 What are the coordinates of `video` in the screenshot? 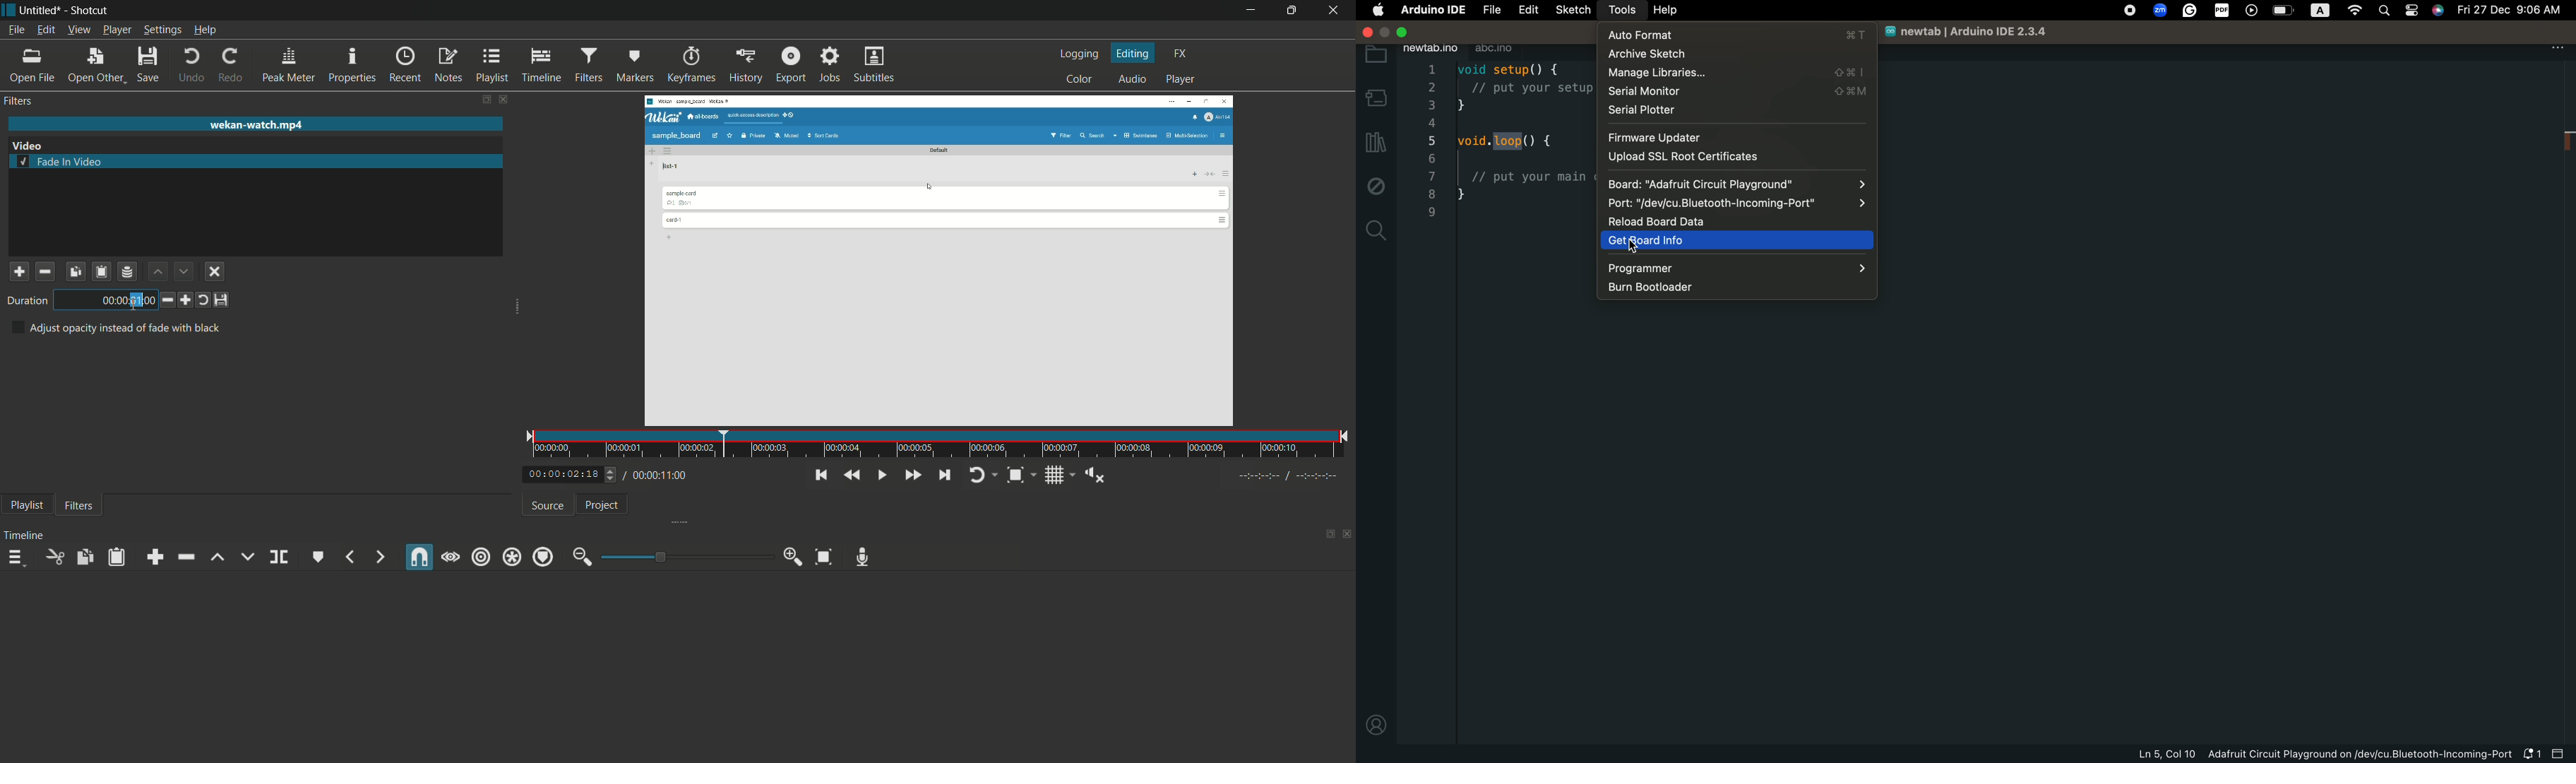 It's located at (28, 146).